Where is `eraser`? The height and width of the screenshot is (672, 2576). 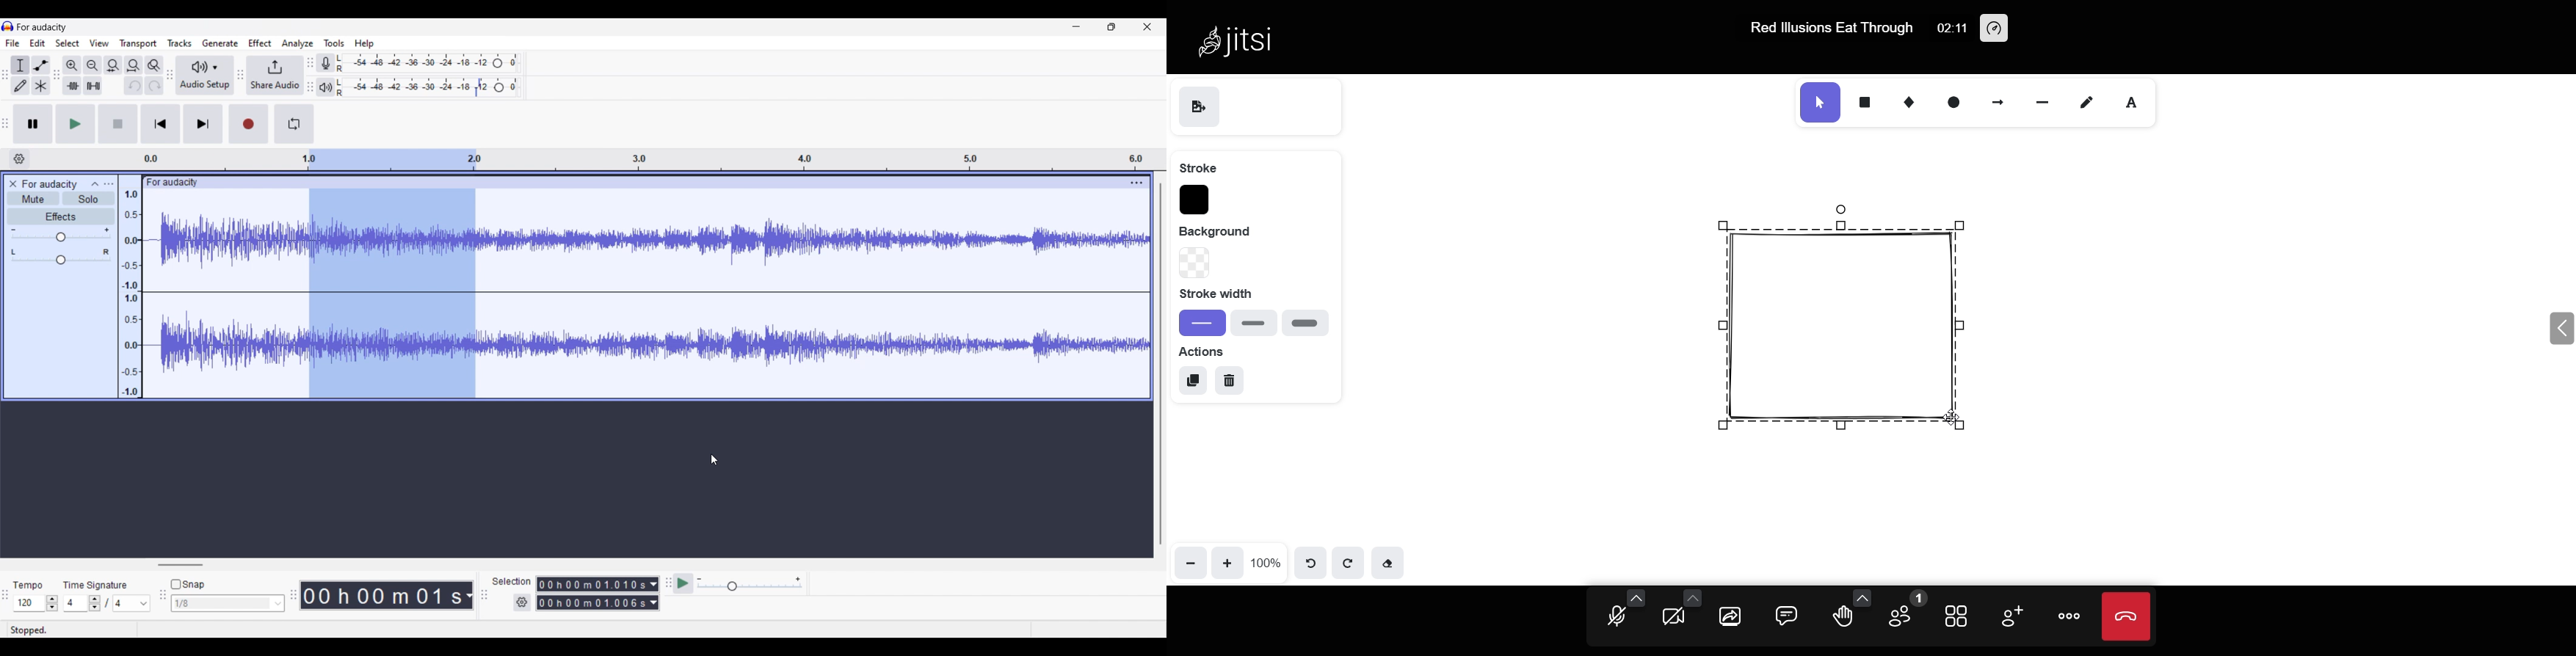 eraser is located at coordinates (1390, 564).